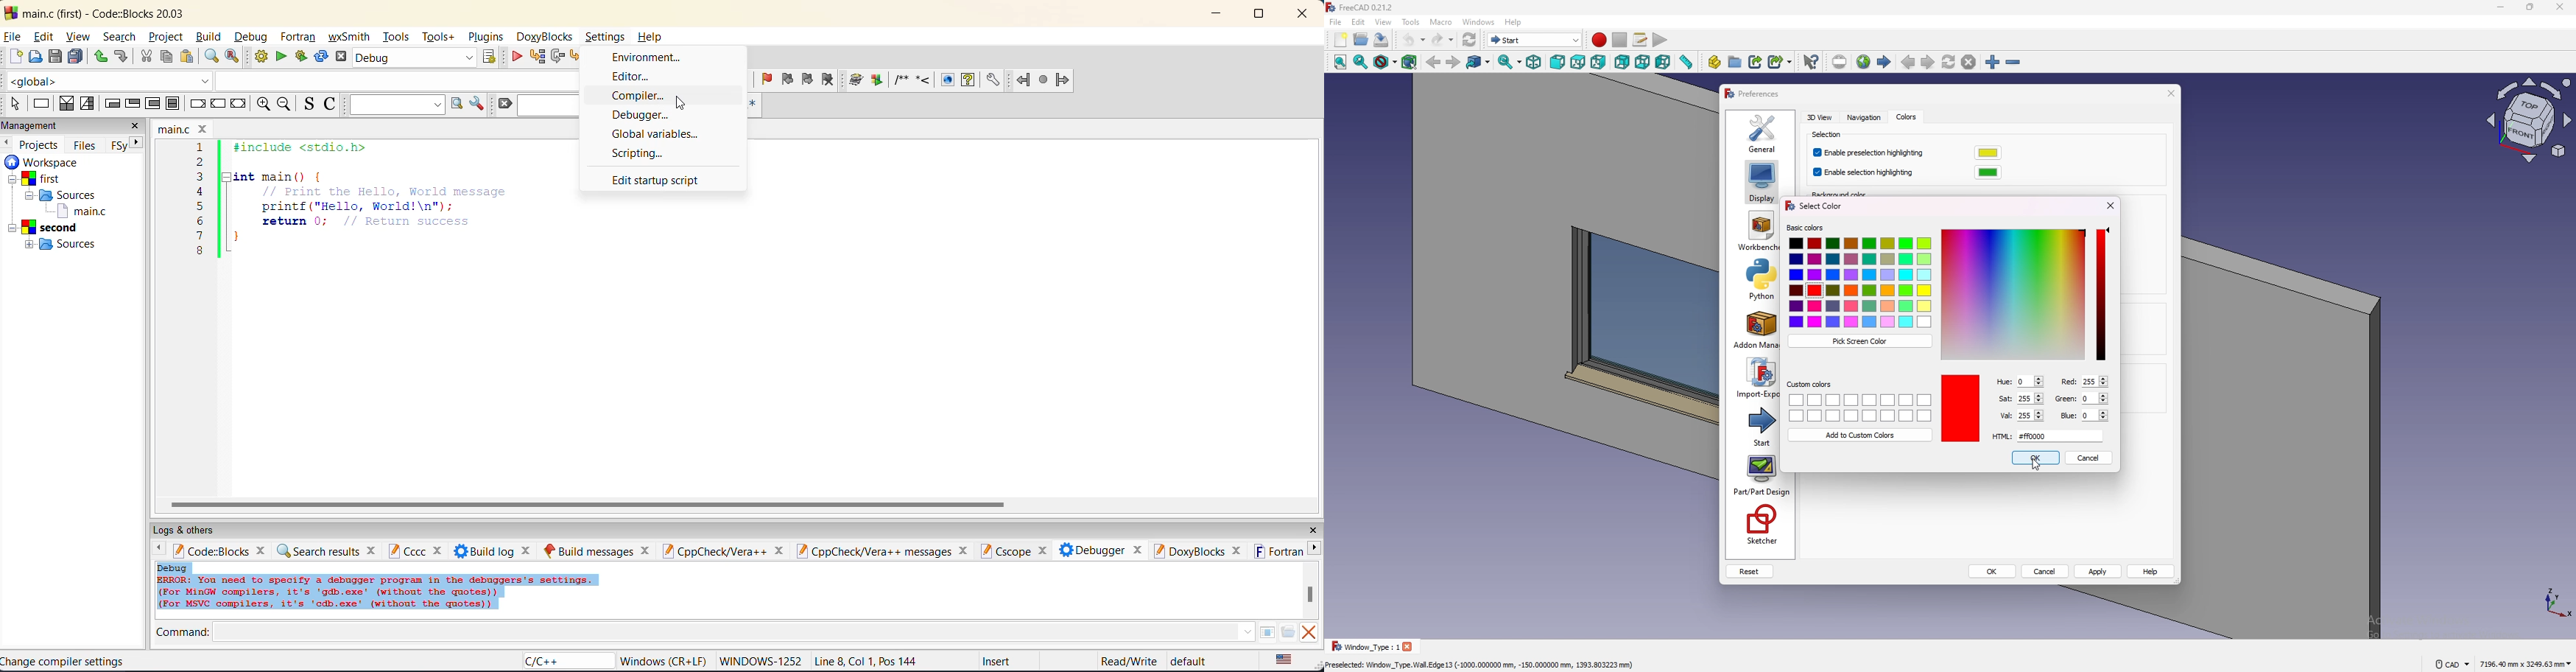  I want to click on make link, so click(1756, 61).